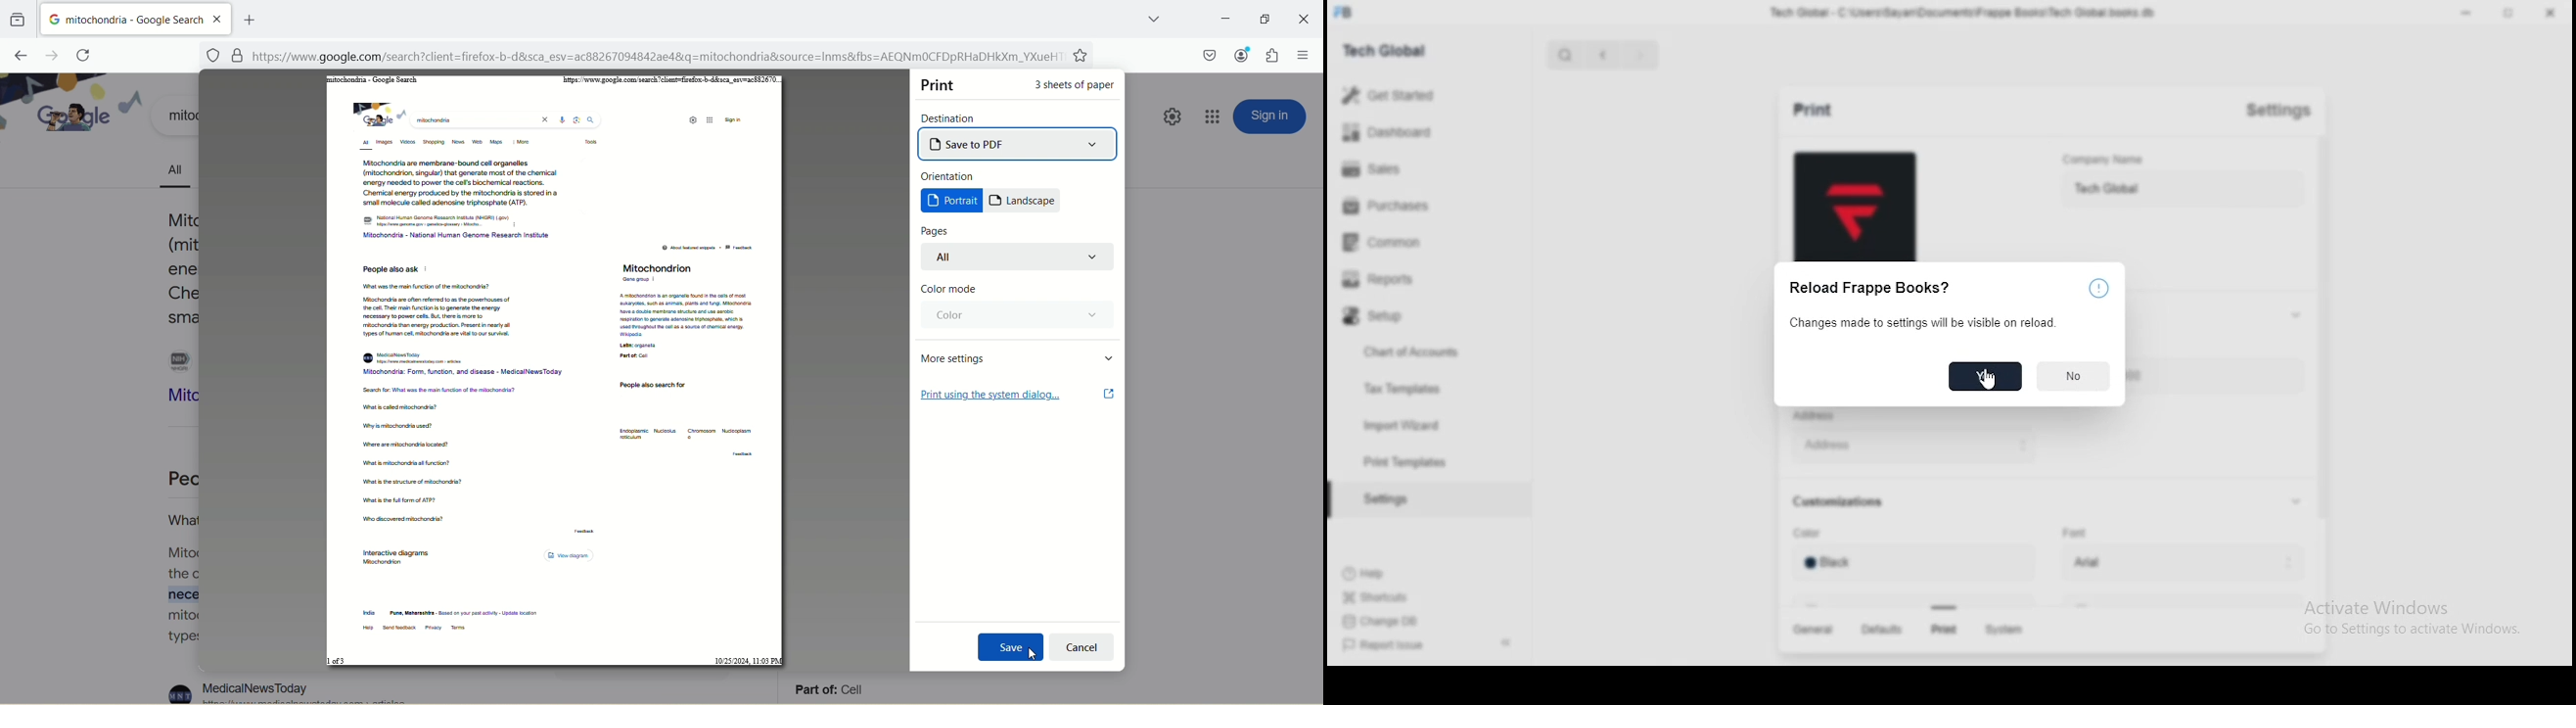  Describe the element at coordinates (938, 229) in the screenshot. I see `pages` at that location.